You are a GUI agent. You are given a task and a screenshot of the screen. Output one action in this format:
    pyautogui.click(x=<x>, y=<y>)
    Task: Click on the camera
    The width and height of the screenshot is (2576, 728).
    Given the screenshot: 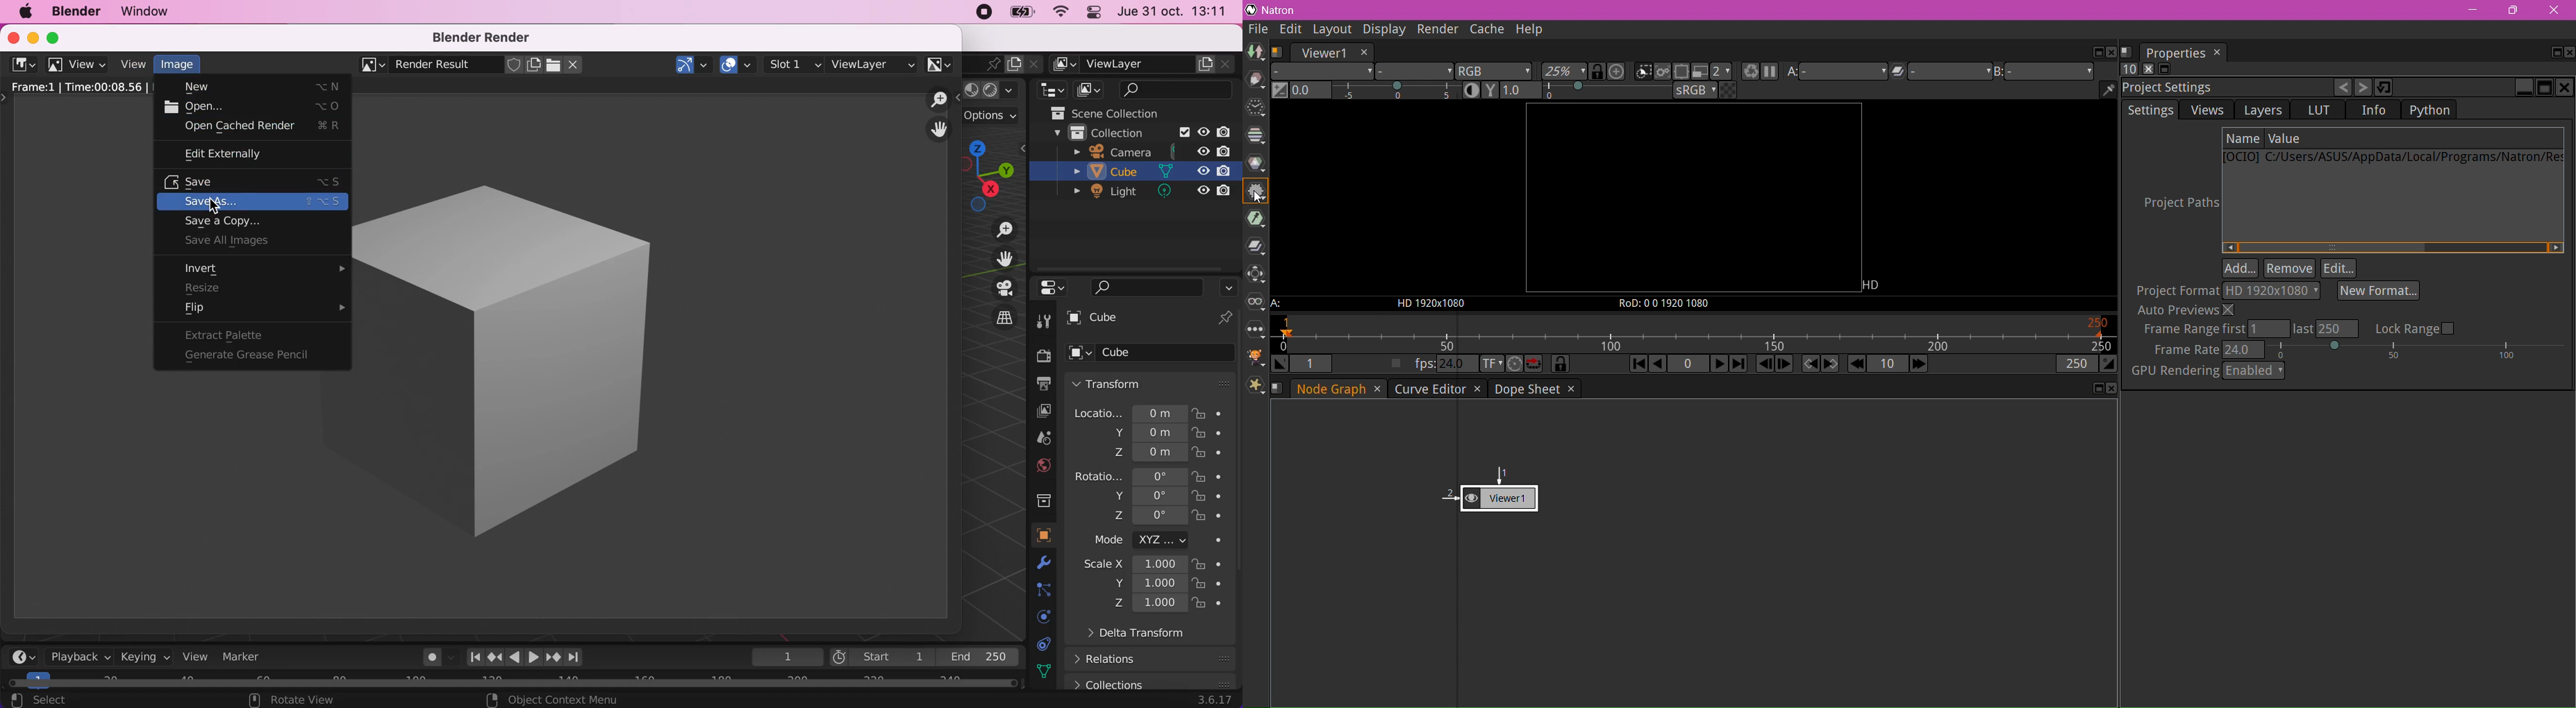 What is the action you would take?
    pyautogui.click(x=1152, y=151)
    